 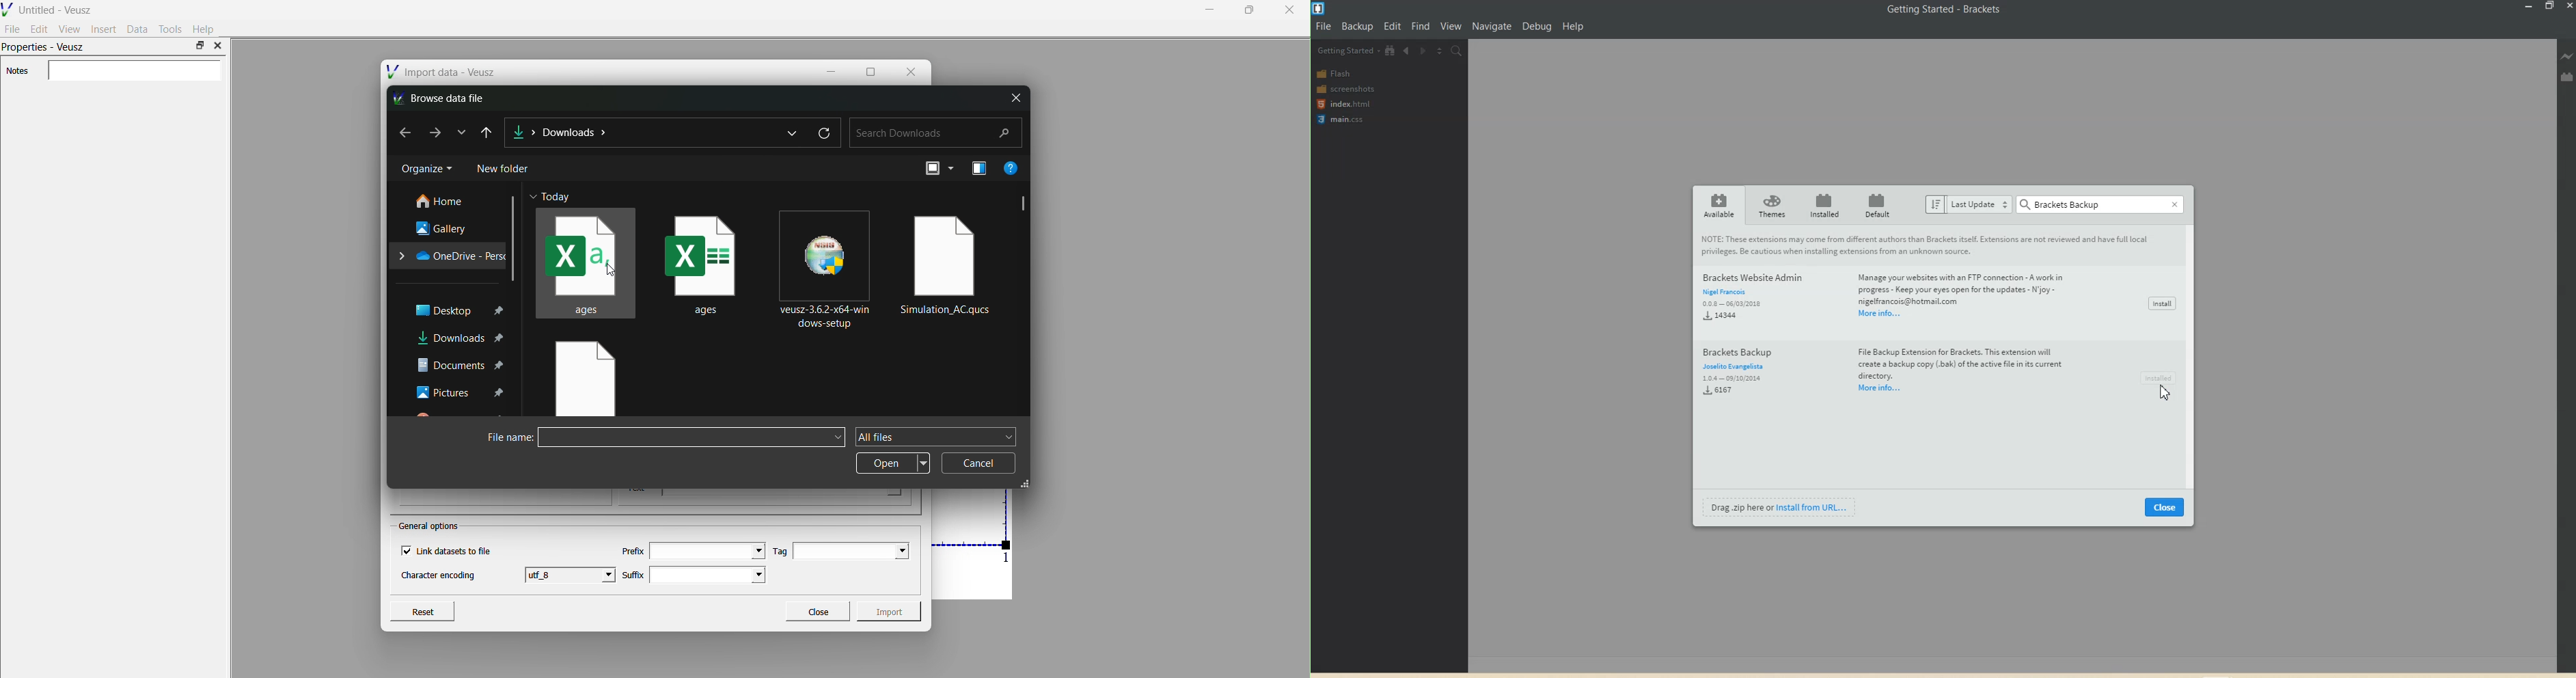 I want to click on Last update, so click(x=1968, y=204).